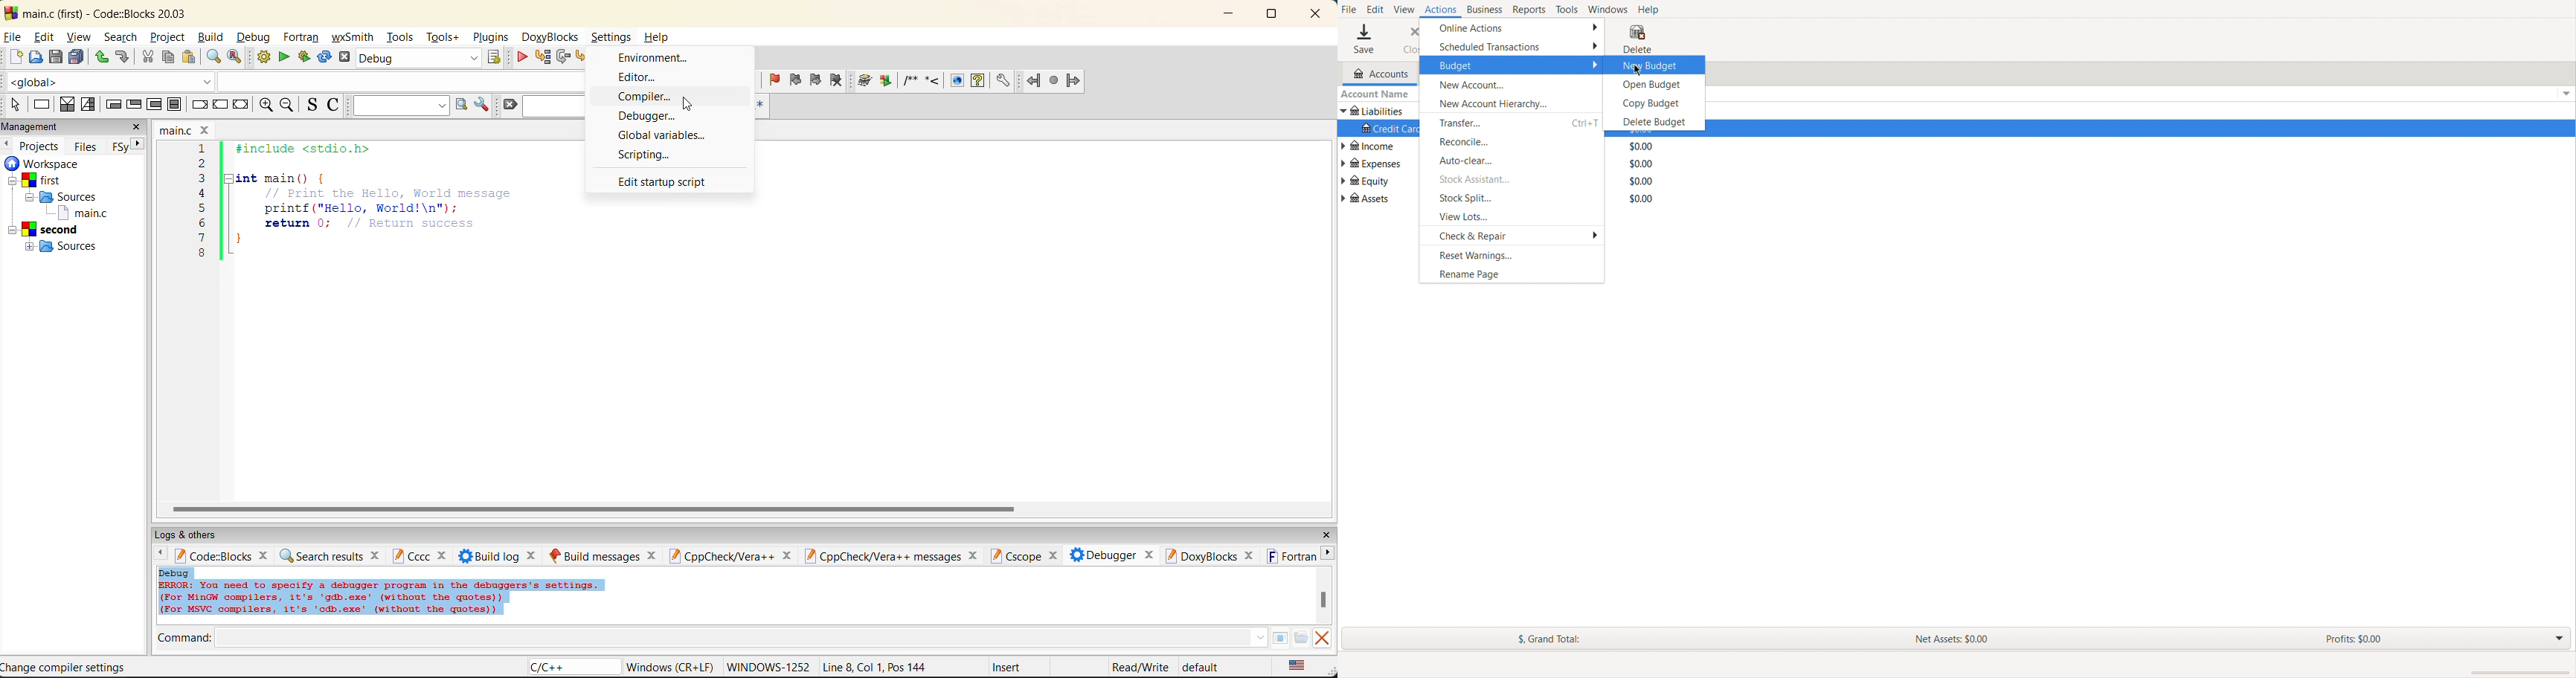 The height and width of the screenshot is (700, 2576). Describe the element at coordinates (42, 37) in the screenshot. I see `edit` at that location.